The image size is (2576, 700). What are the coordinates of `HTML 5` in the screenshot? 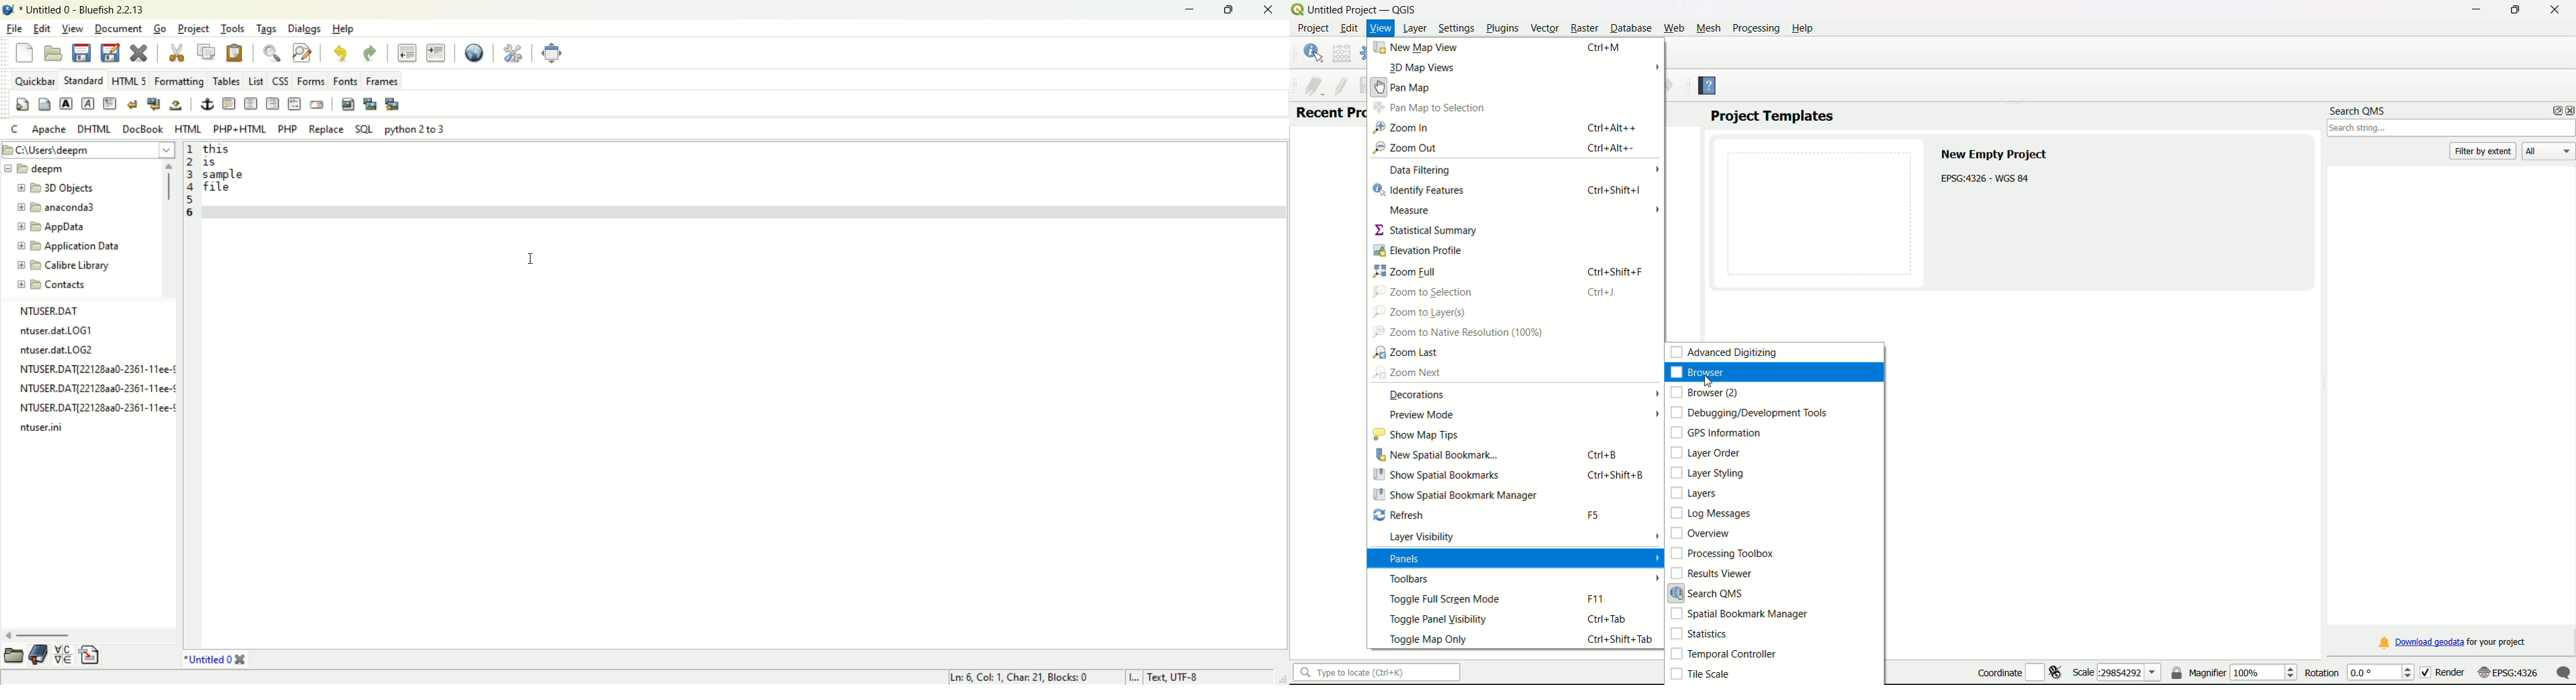 It's located at (127, 81).